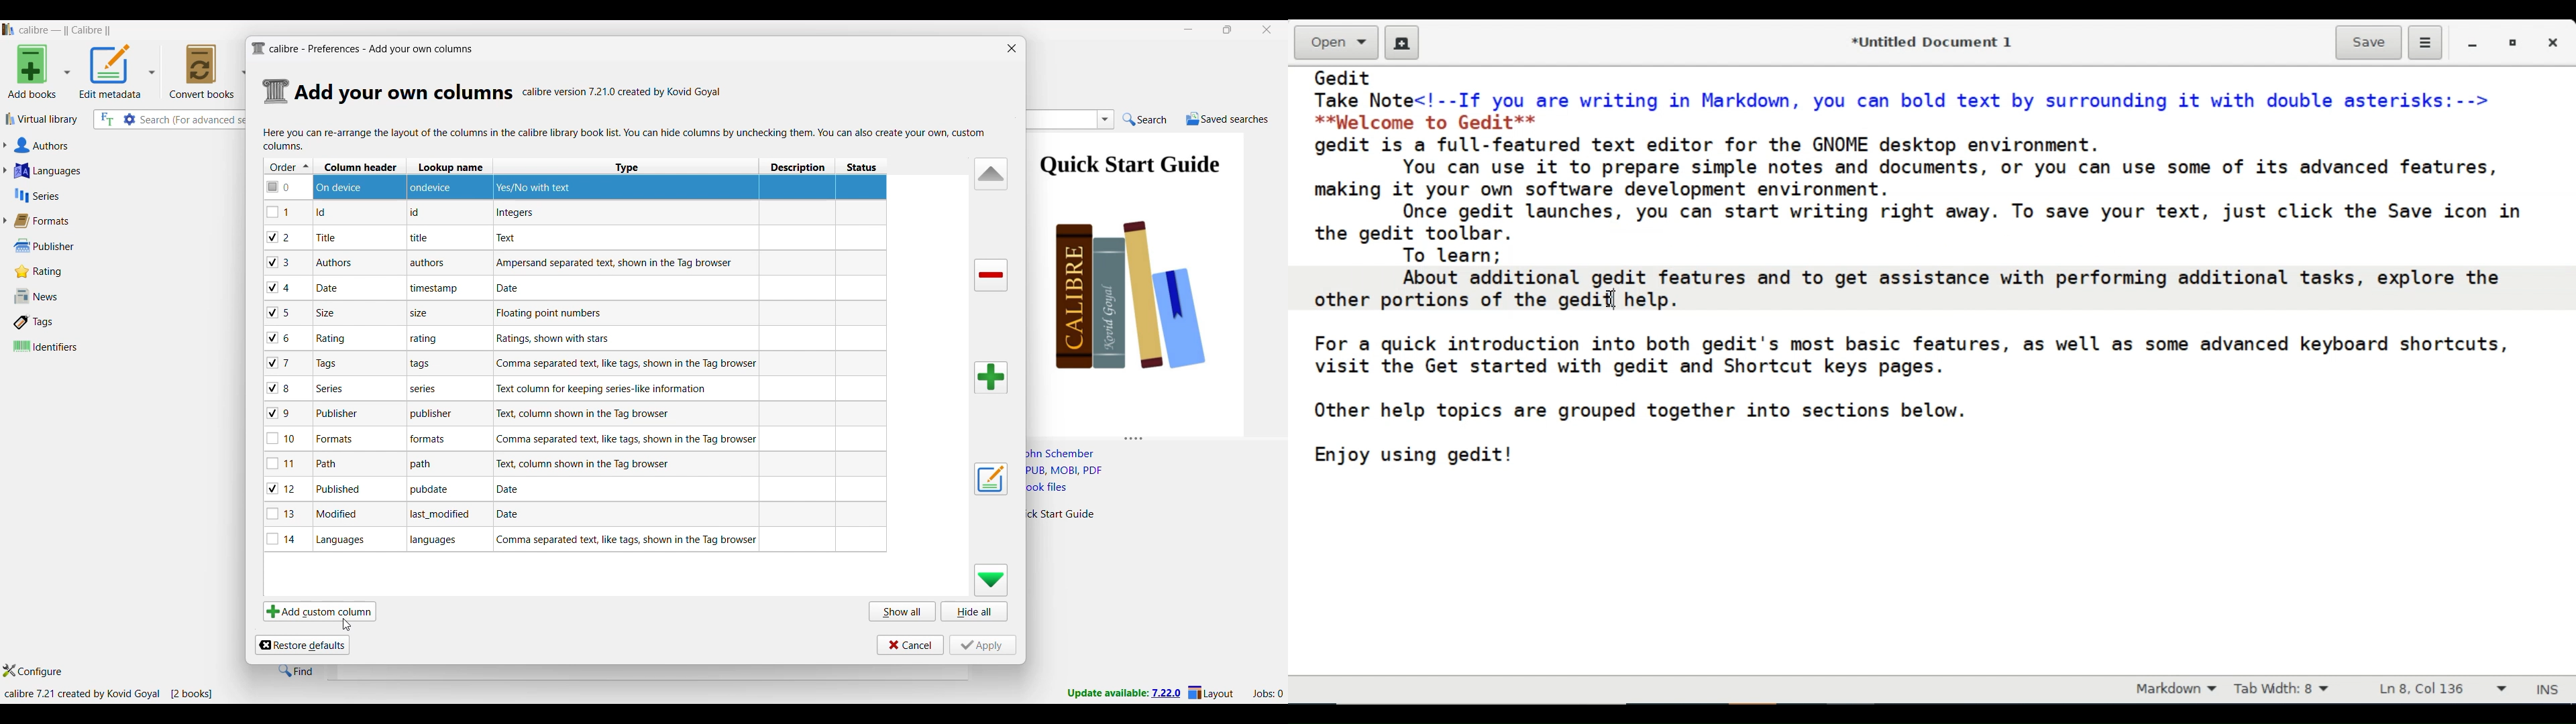 The height and width of the screenshot is (728, 2576). Describe the element at coordinates (515, 488) in the screenshot. I see `Explanation` at that location.